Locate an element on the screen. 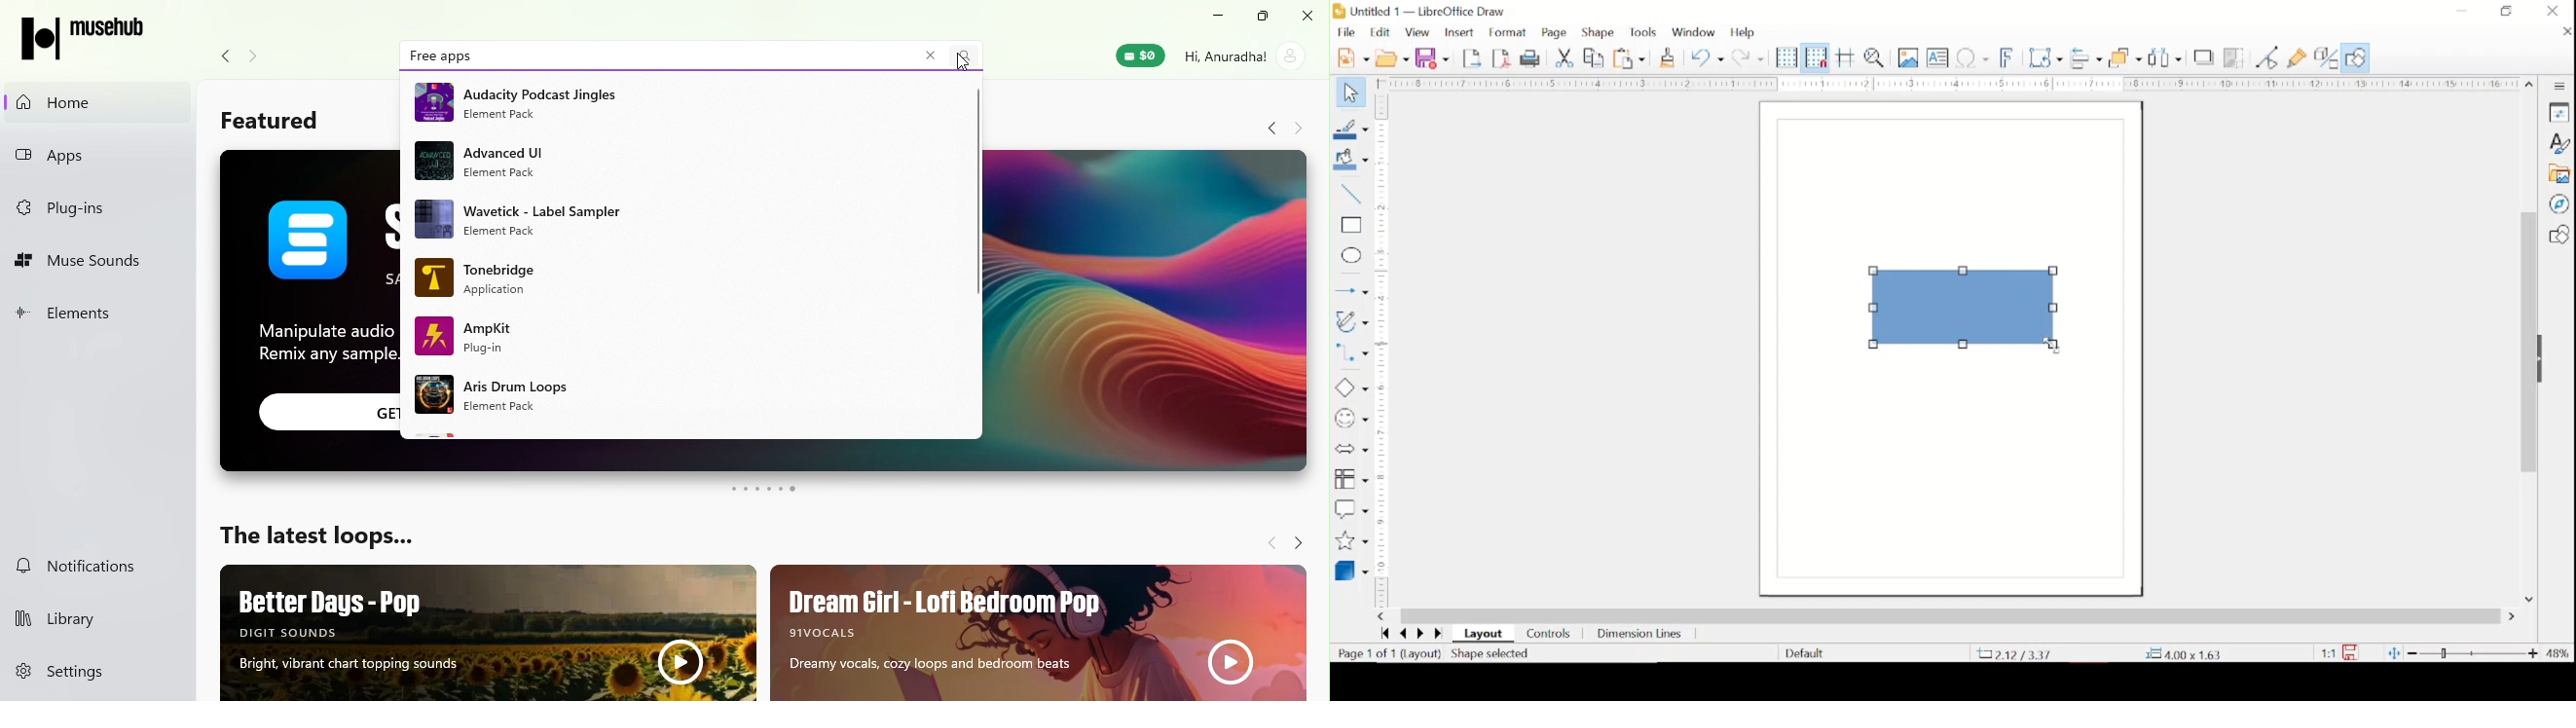  Scroll bar is located at coordinates (1319, 395).